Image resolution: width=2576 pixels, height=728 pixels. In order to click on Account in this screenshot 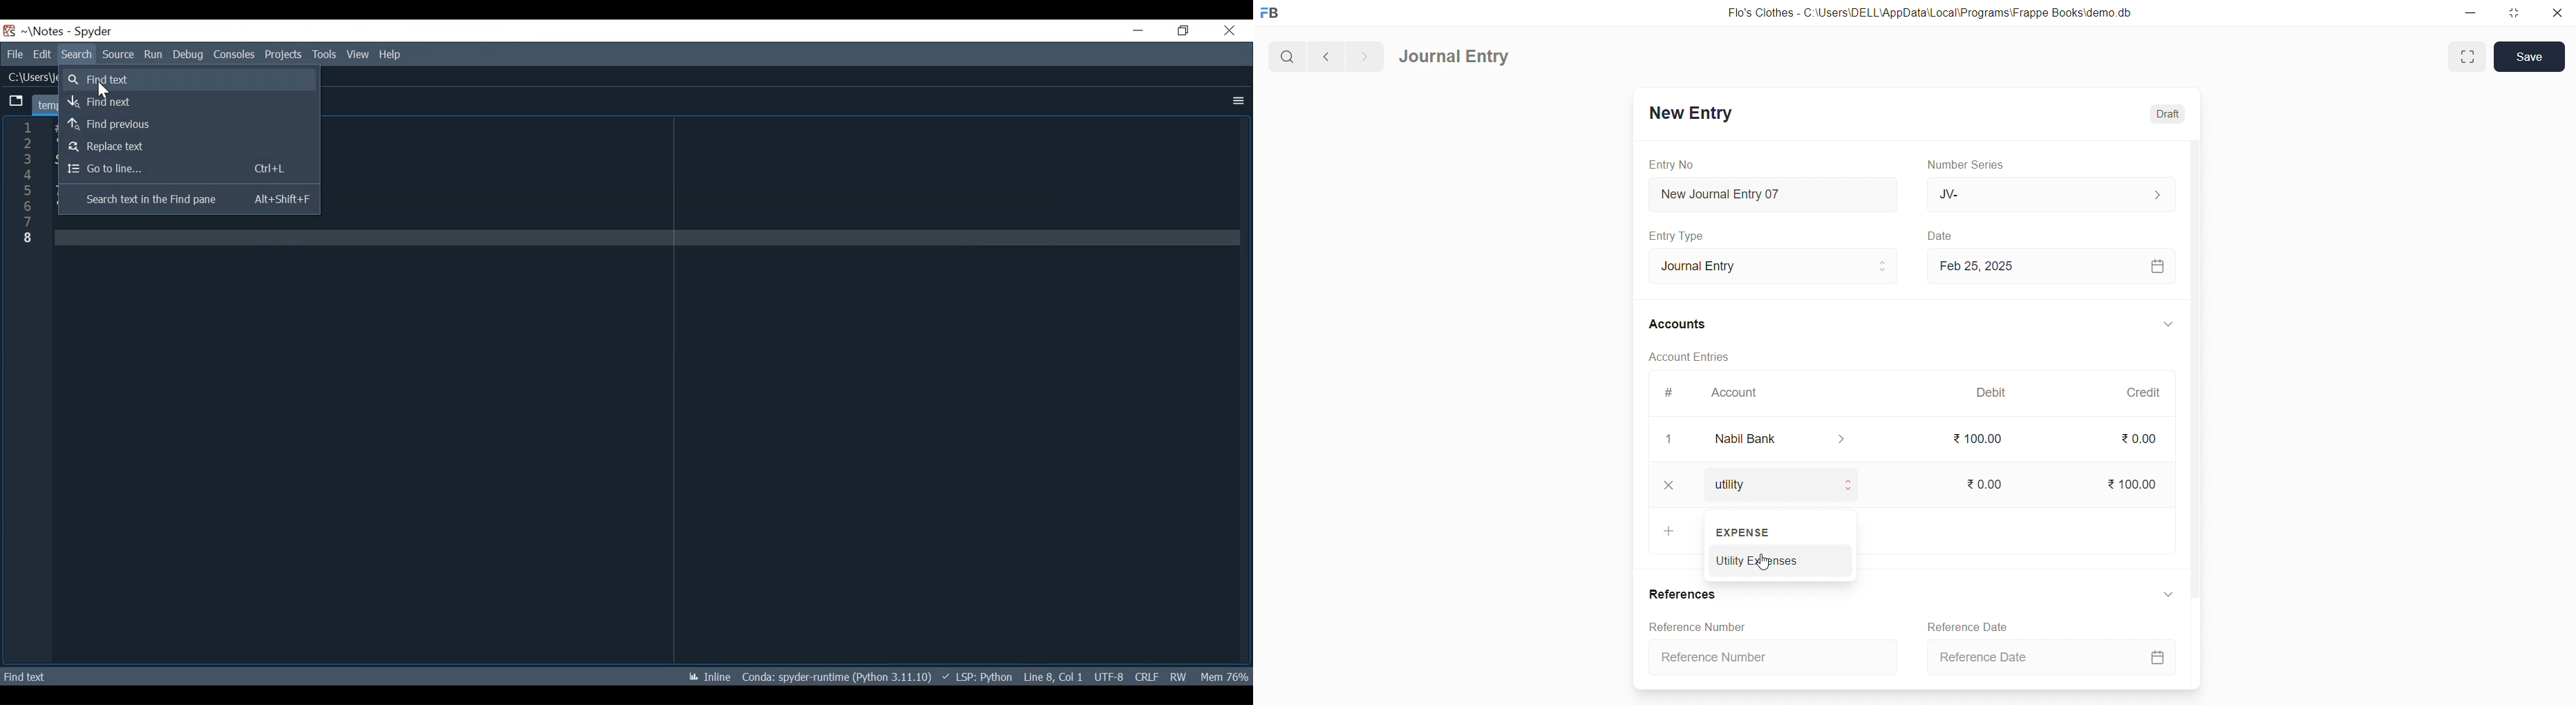, I will do `click(1792, 439)`.